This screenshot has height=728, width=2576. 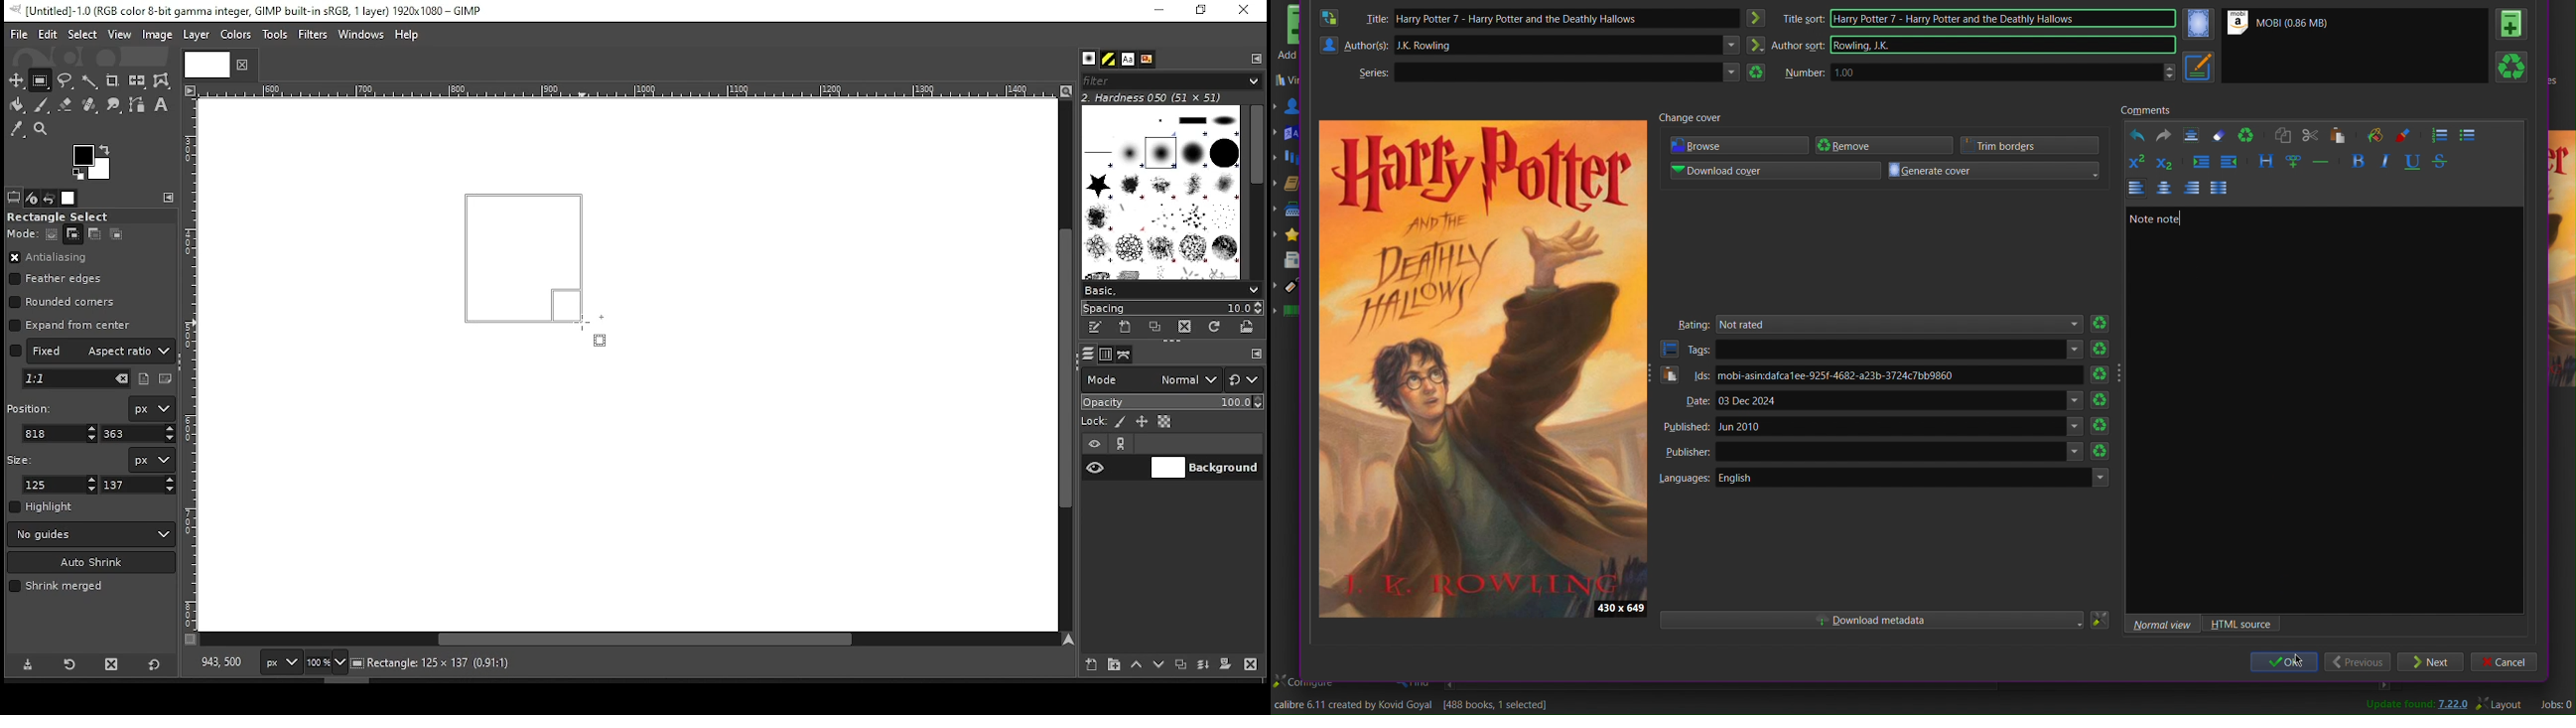 I want to click on background (28.0mb), so click(x=486, y=663).